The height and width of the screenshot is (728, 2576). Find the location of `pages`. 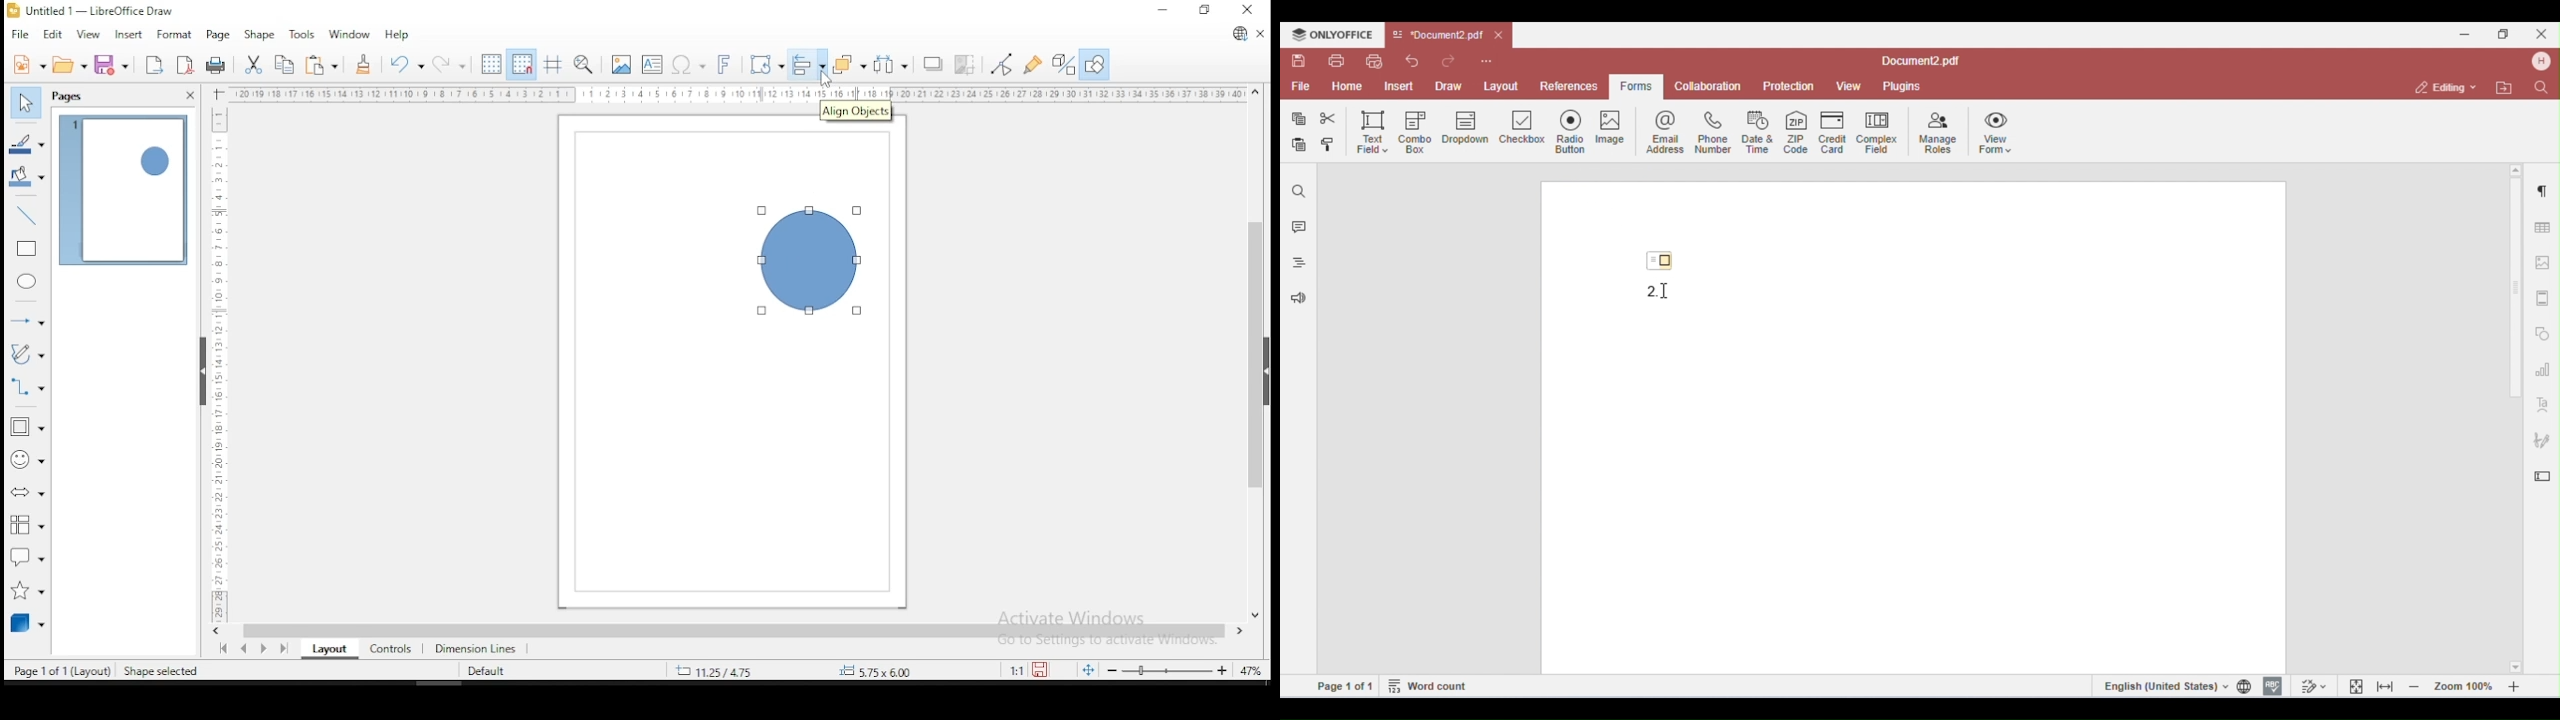

pages is located at coordinates (70, 97).